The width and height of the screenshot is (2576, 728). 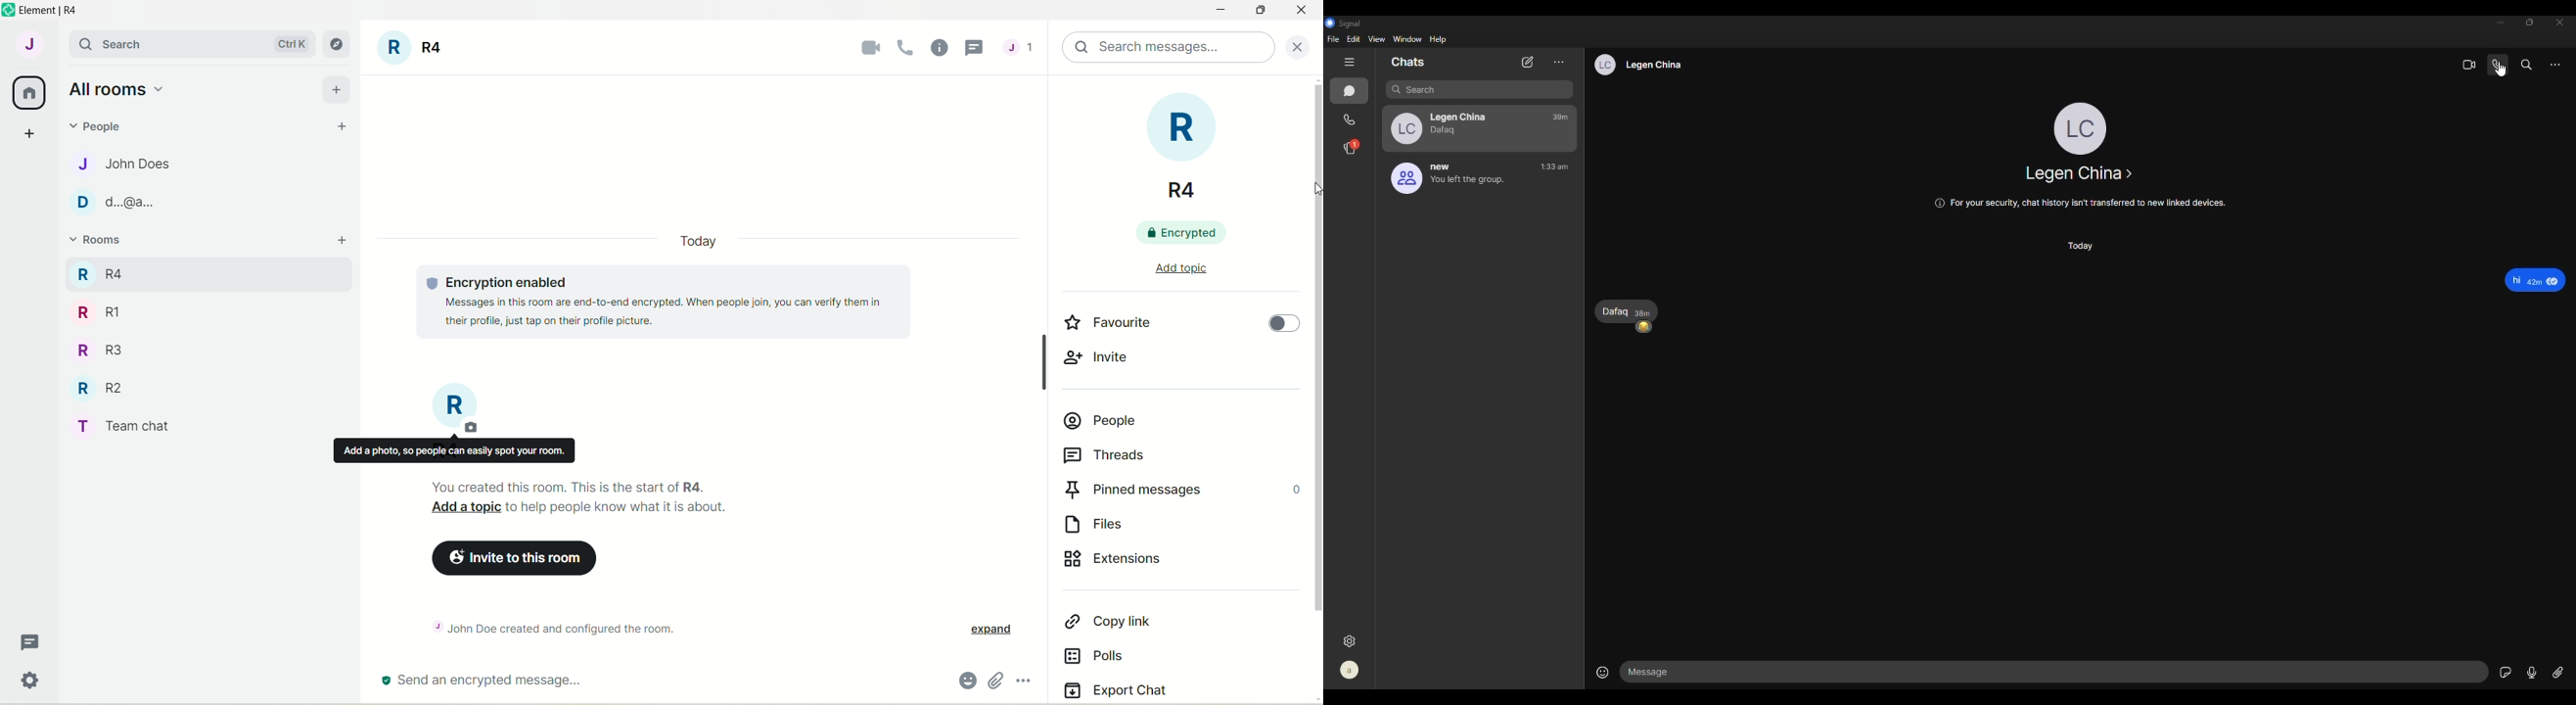 I want to click on options, so click(x=1026, y=682).